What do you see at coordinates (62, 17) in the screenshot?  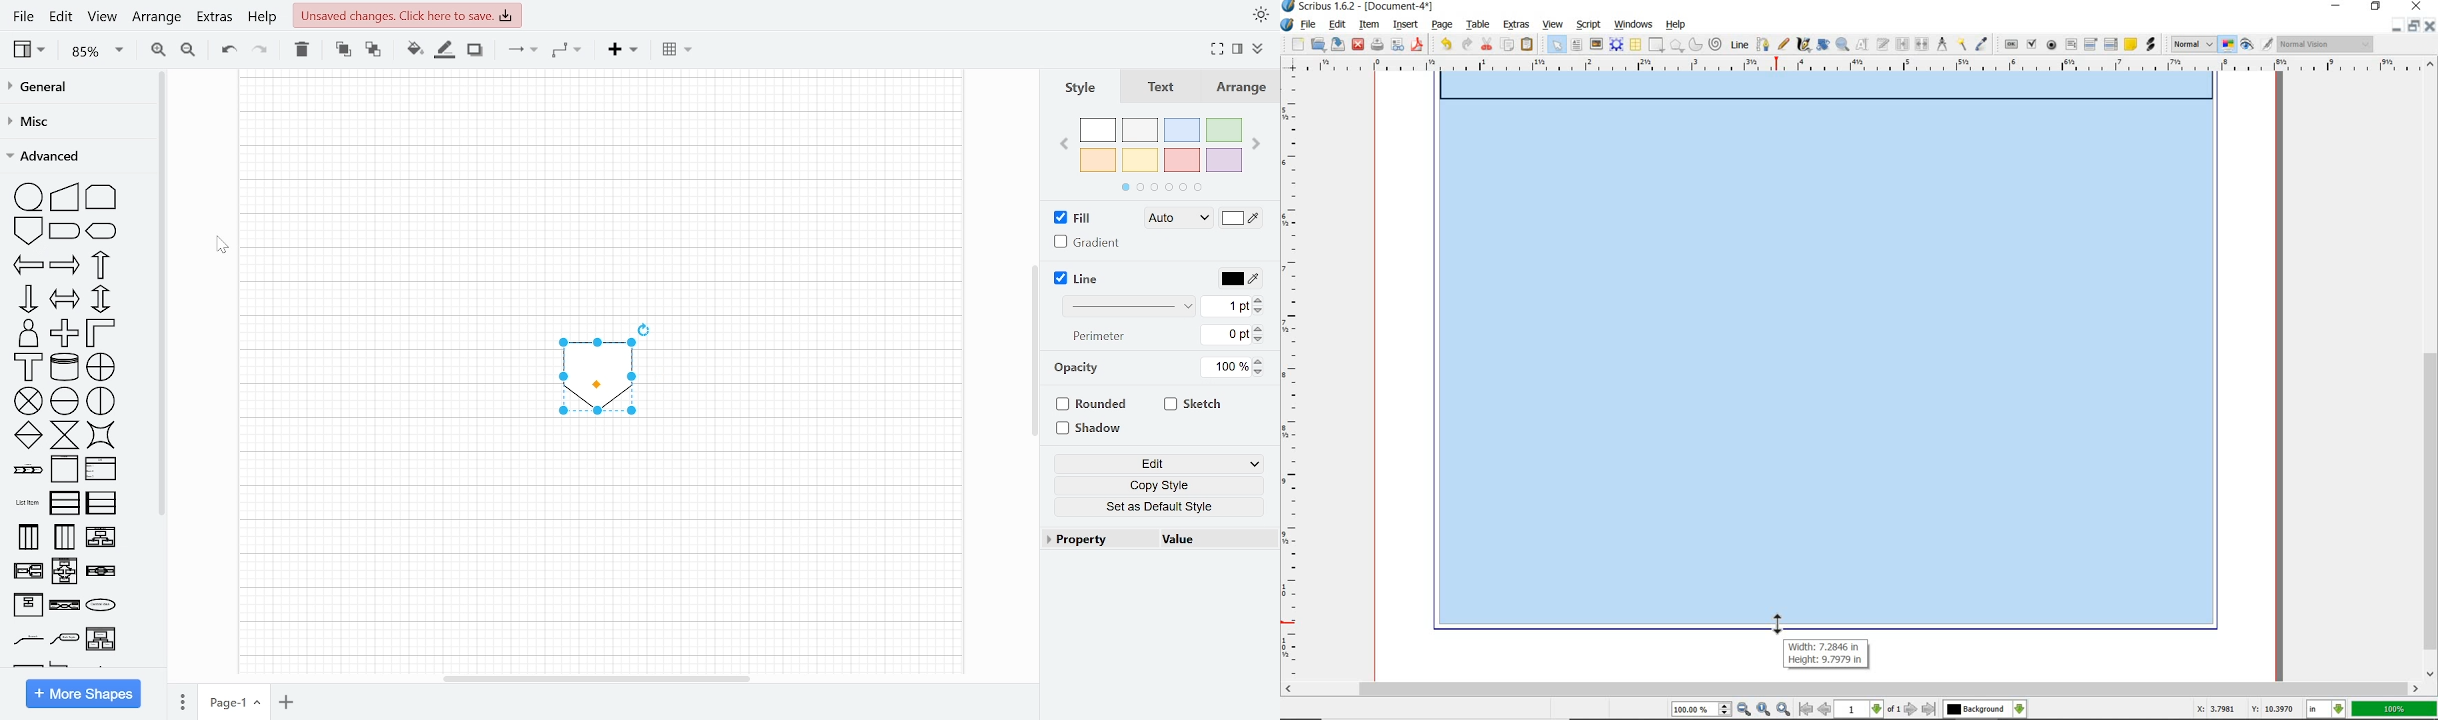 I see `Edit` at bounding box center [62, 17].